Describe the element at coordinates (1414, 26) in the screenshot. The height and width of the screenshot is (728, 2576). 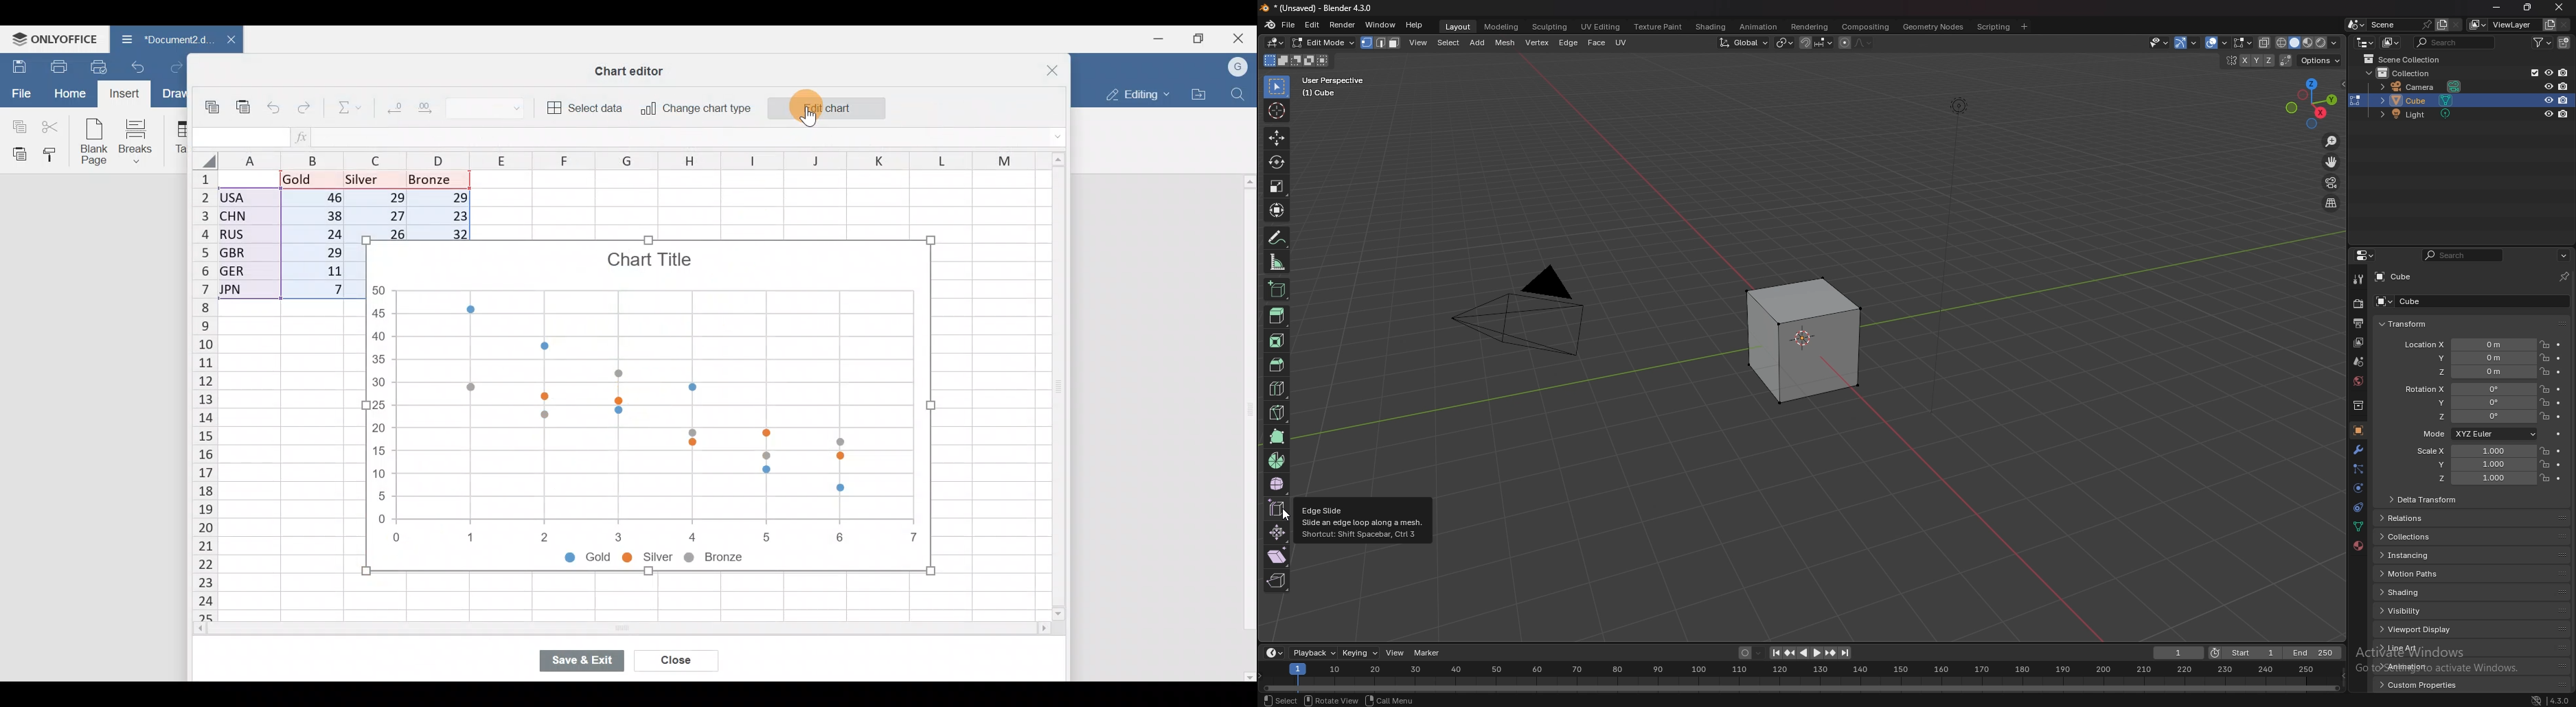
I see `help` at that location.